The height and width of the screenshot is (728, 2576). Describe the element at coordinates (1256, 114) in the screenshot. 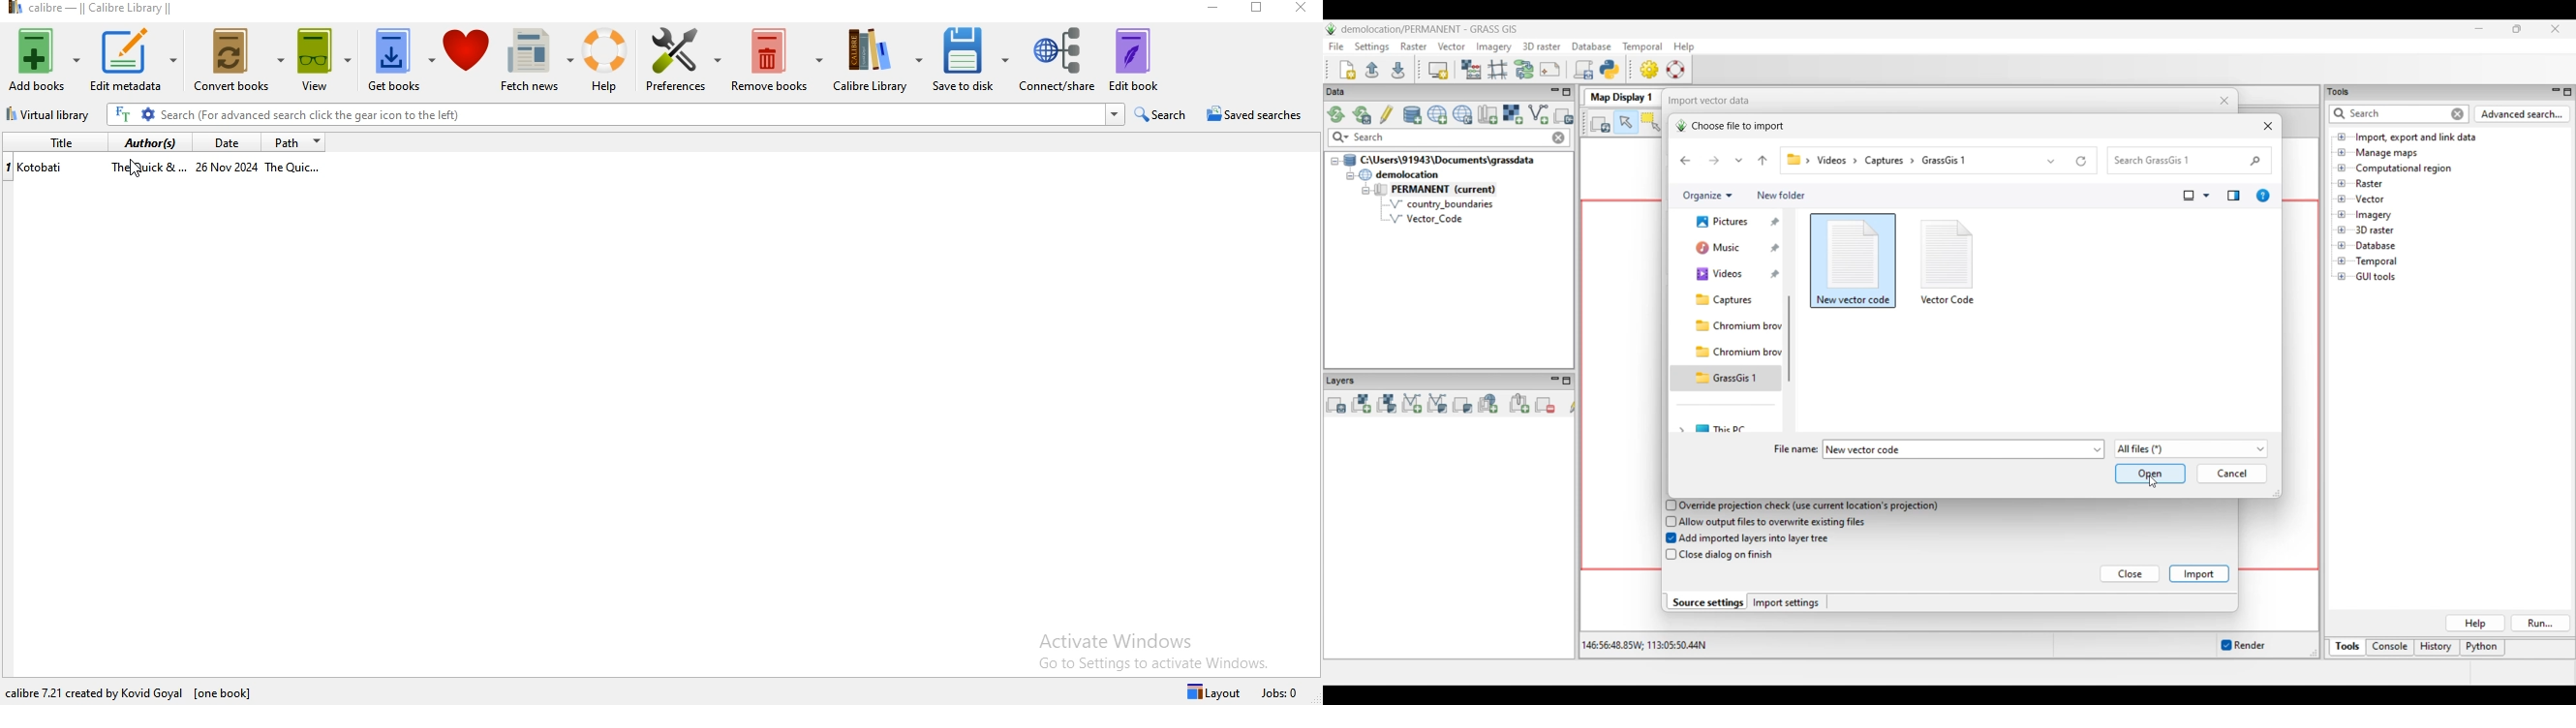

I see `saved searches` at that location.